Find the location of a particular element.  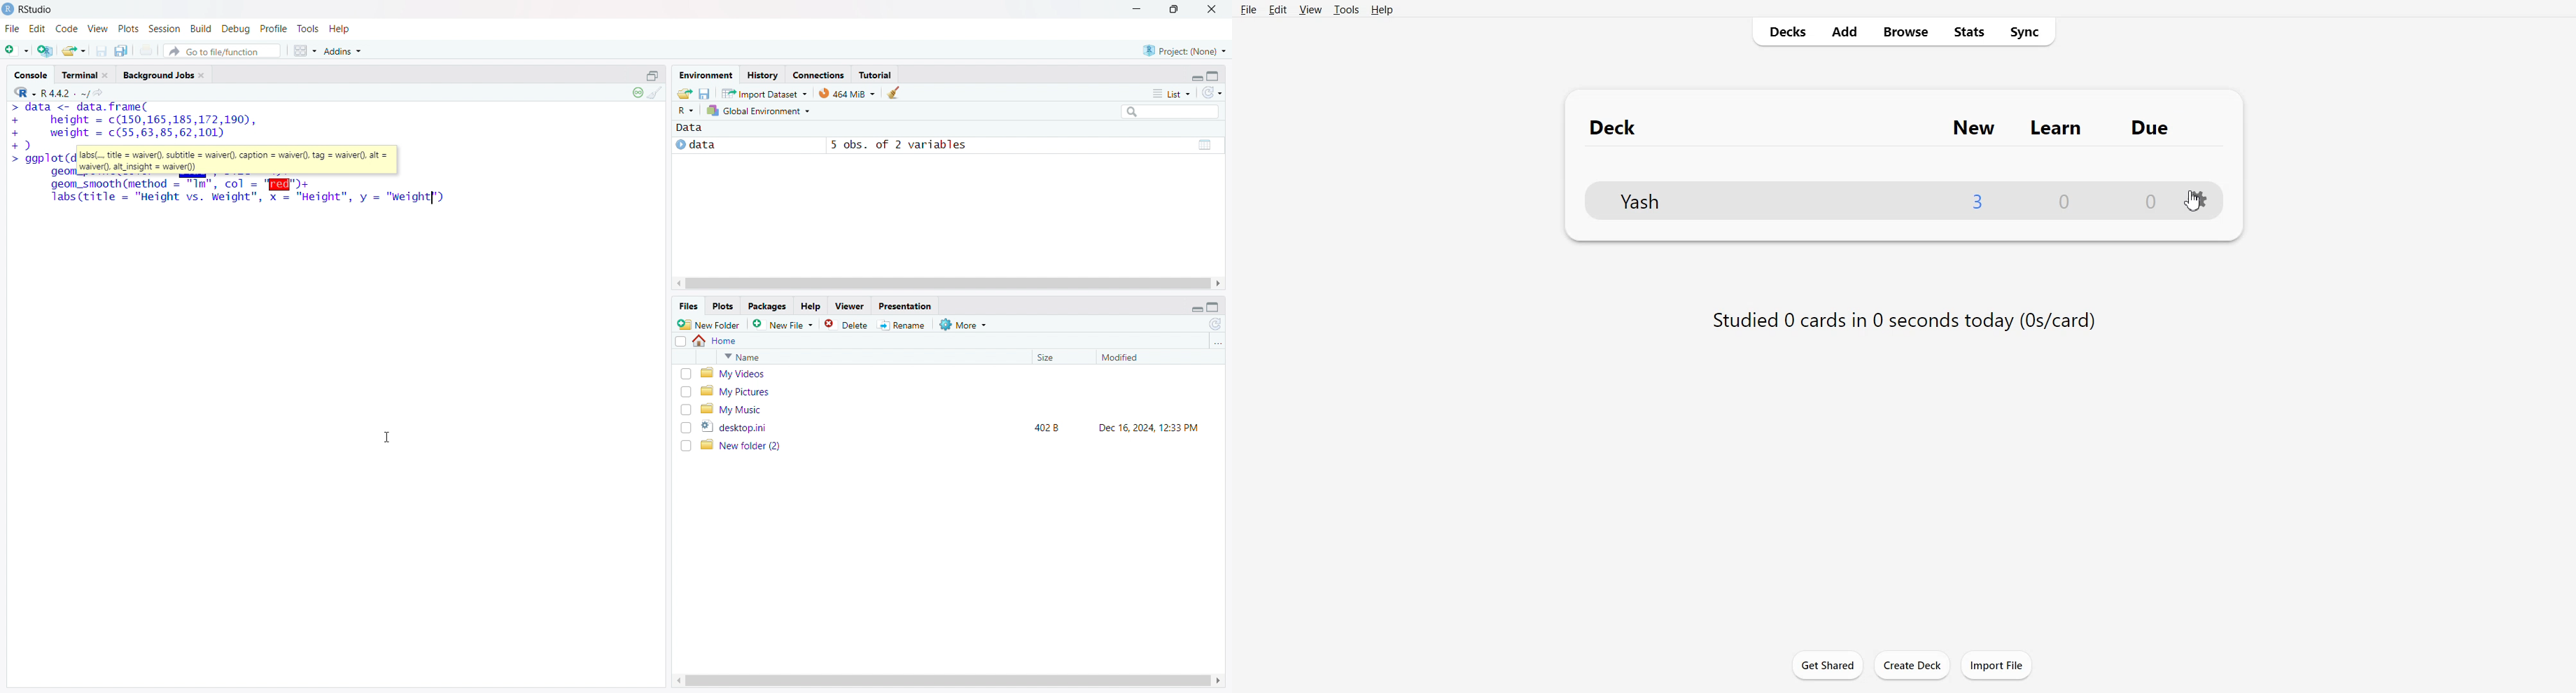

Text 1 is located at coordinates (1893, 126).